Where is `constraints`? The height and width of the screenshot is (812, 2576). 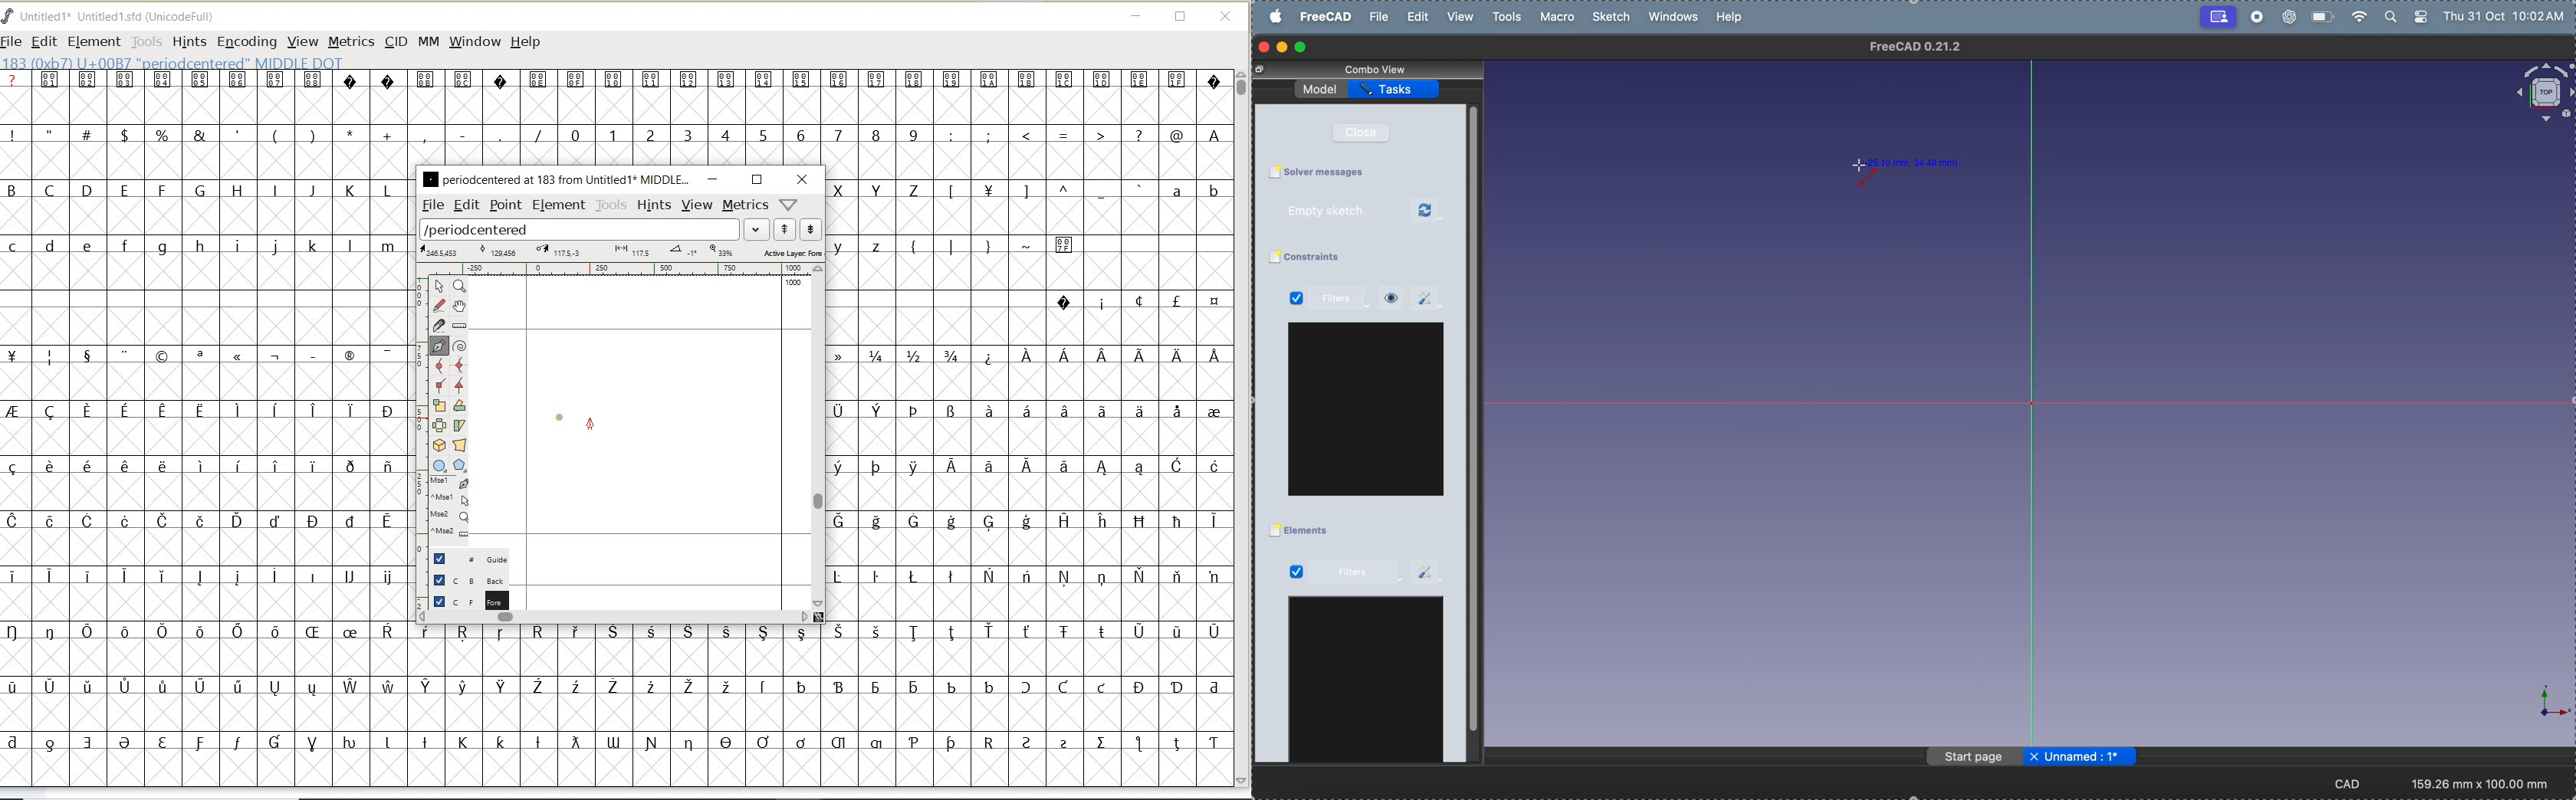
constraints is located at coordinates (1326, 258).